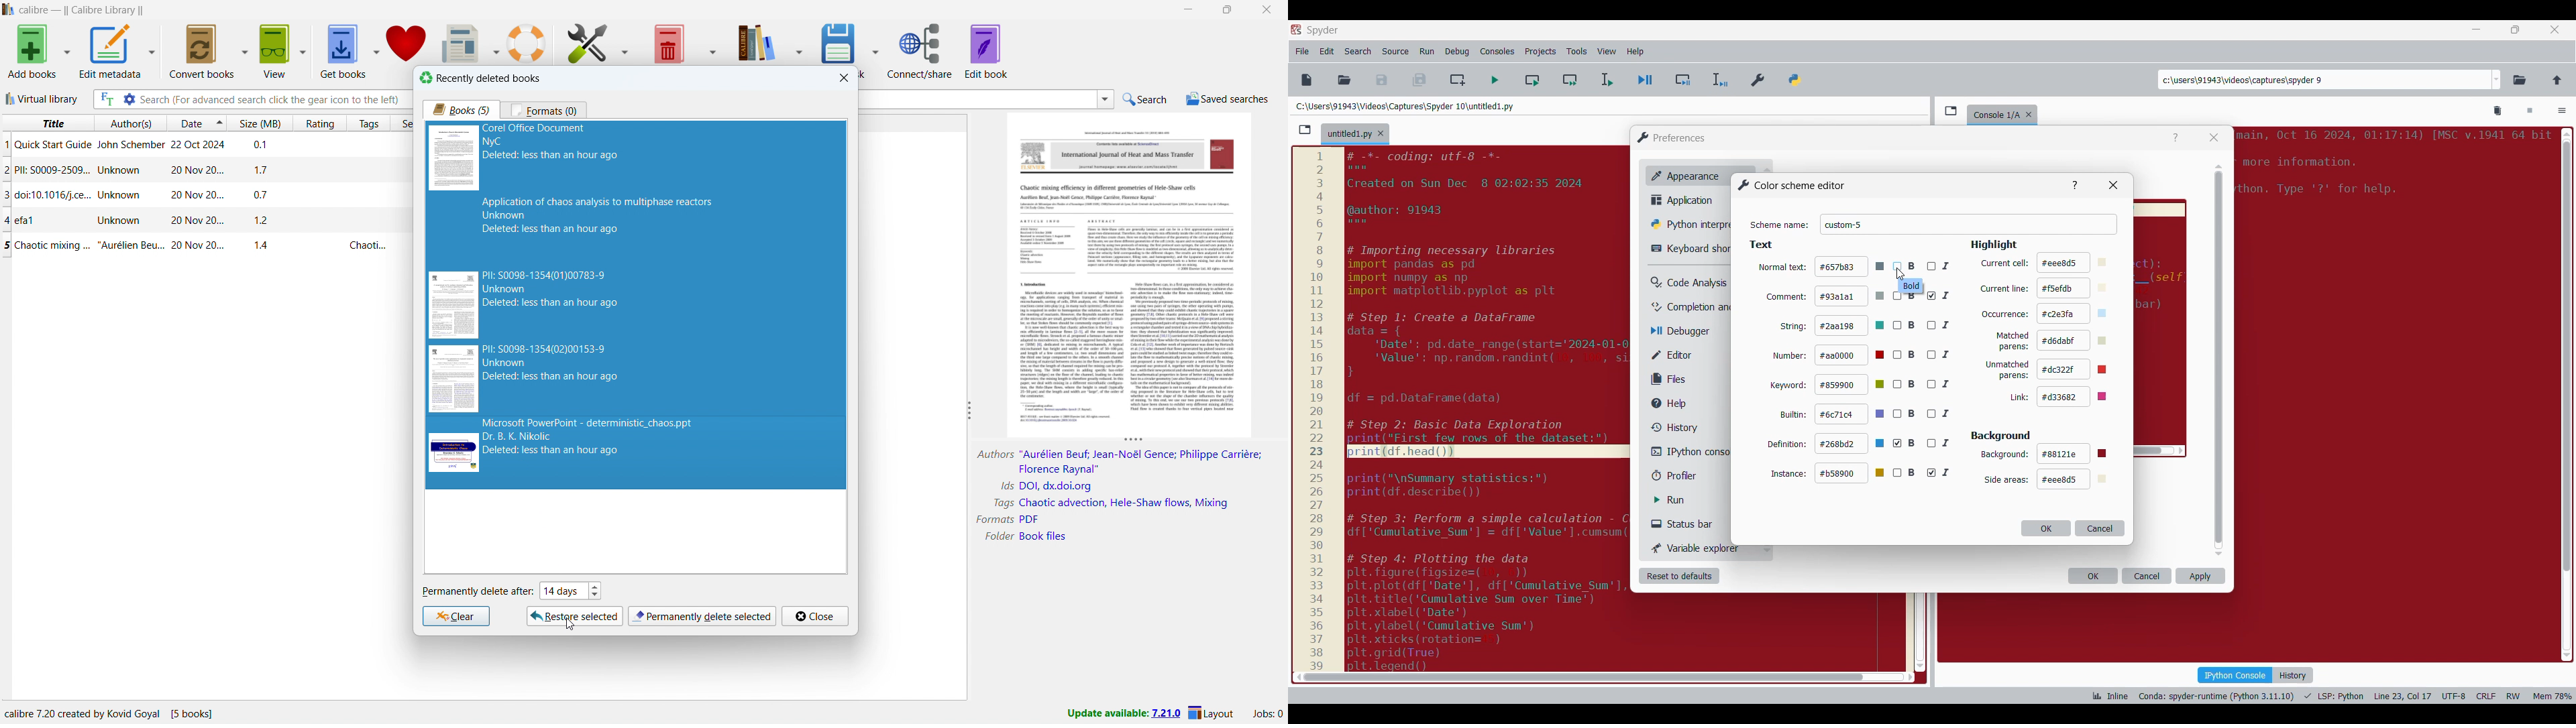 This screenshot has width=2576, height=728. Describe the element at coordinates (2012, 341) in the screenshot. I see `matched parens` at that location.